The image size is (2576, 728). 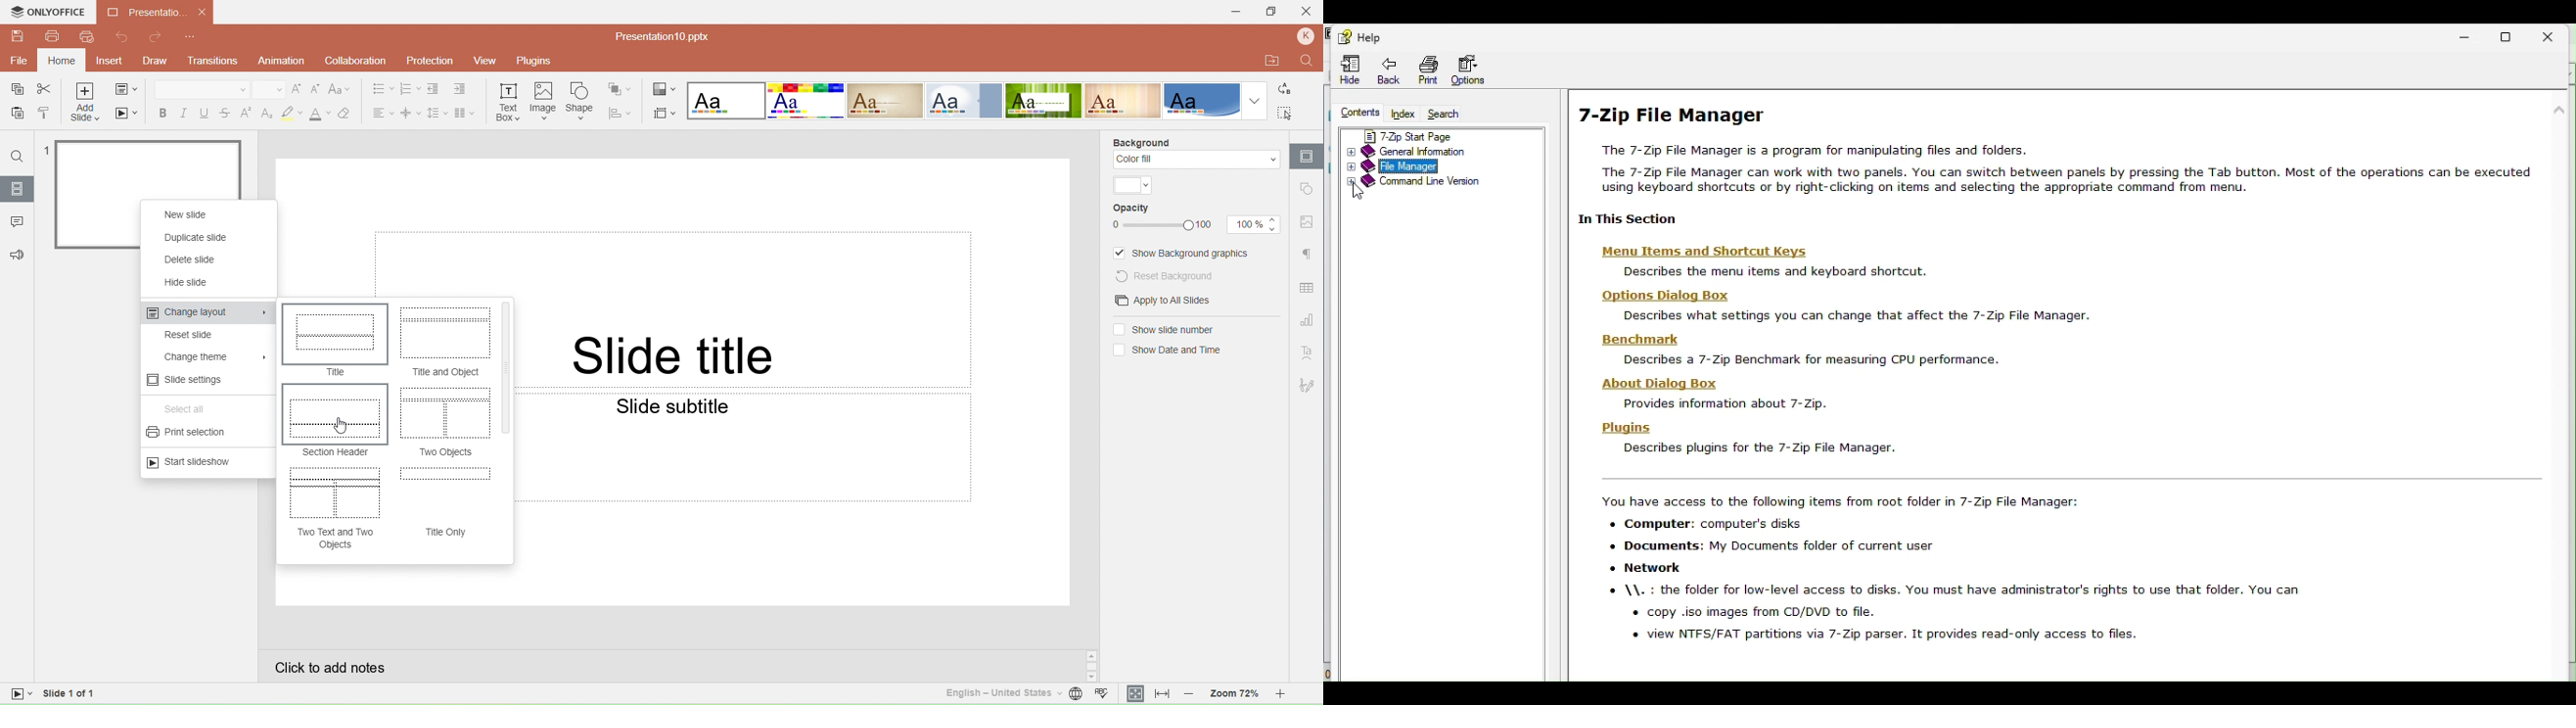 I want to click on description text, so click(x=1872, y=315).